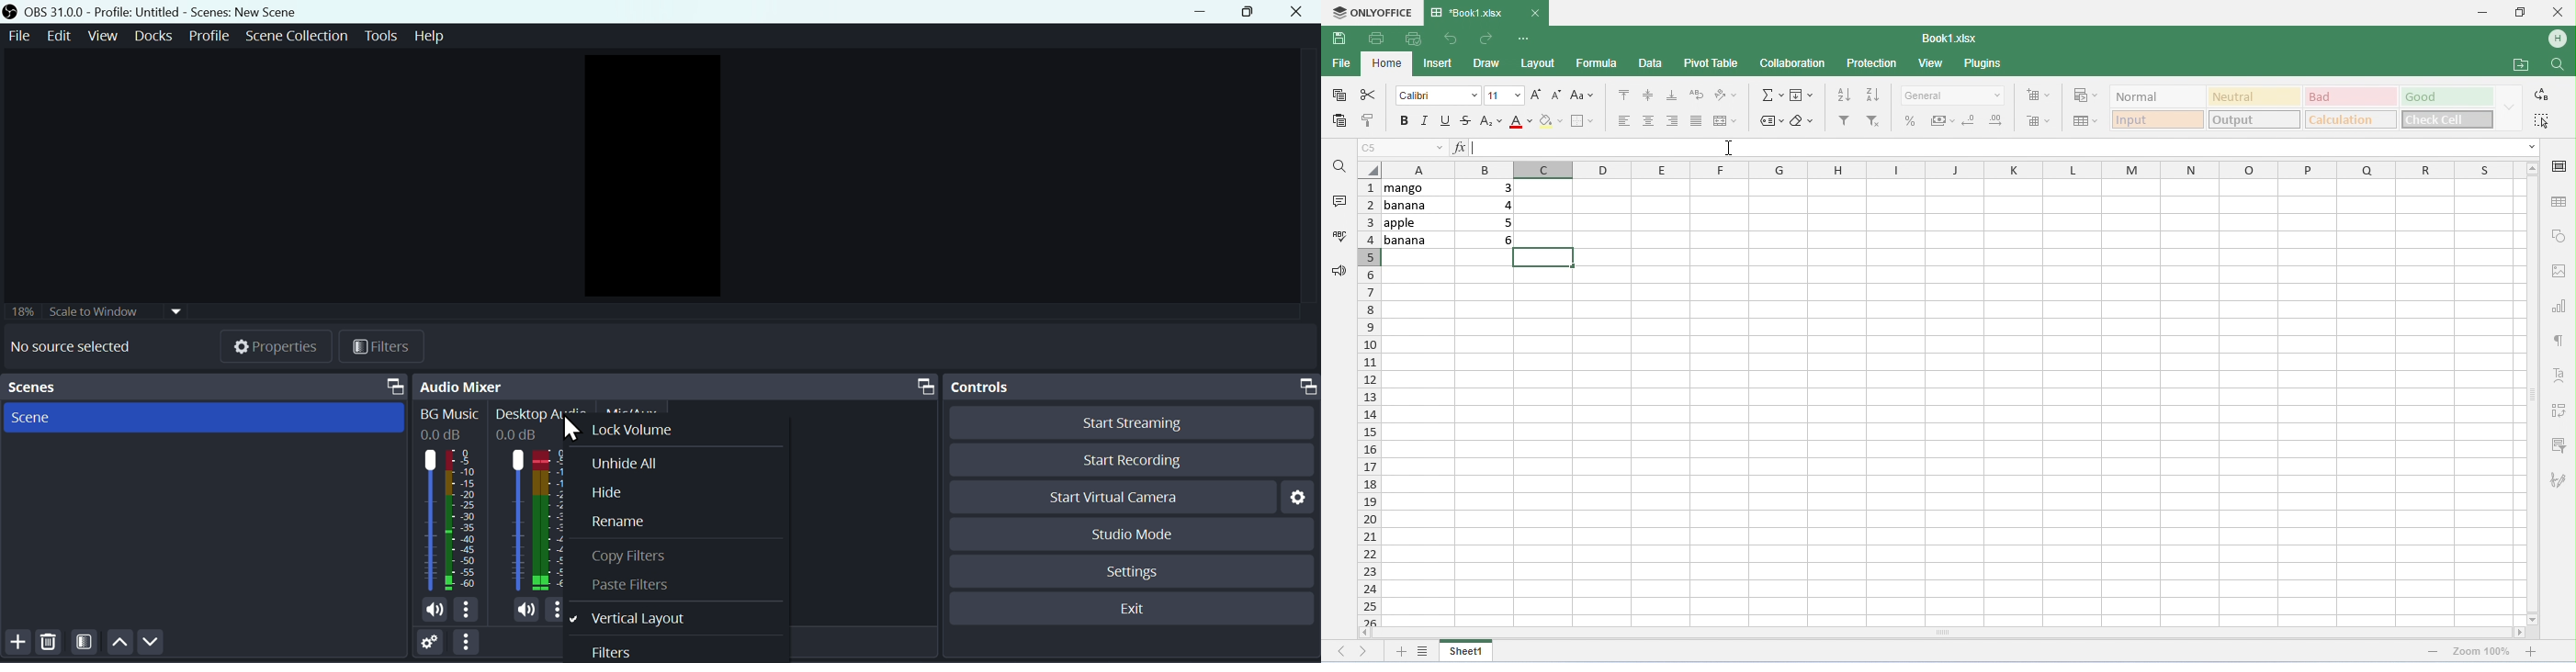 The image size is (2576, 672). What do you see at coordinates (2085, 96) in the screenshot?
I see `conditional formatting` at bounding box center [2085, 96].